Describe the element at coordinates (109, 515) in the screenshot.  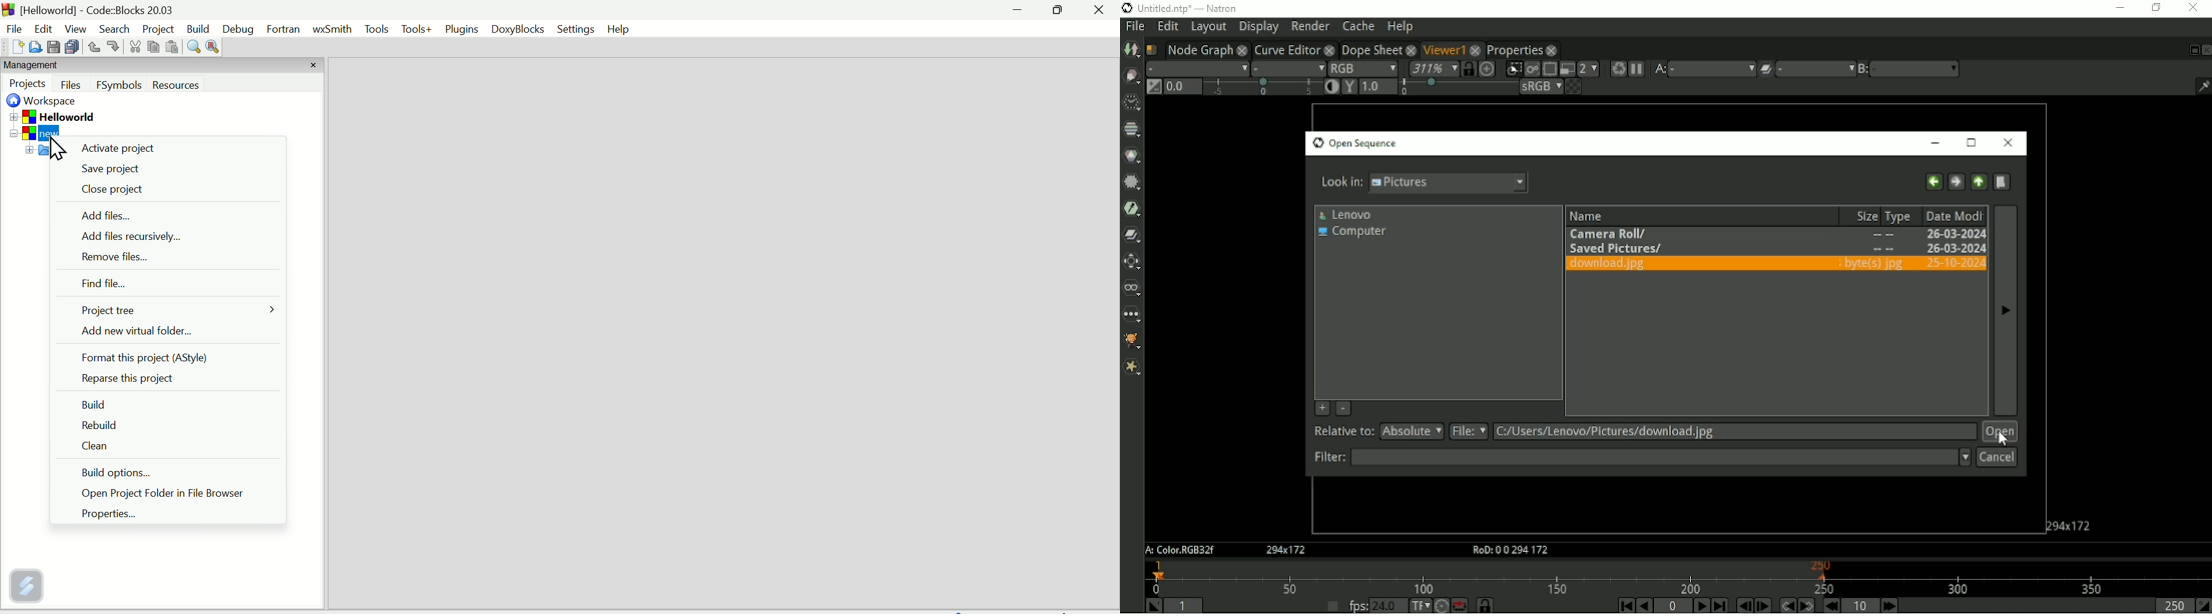
I see `Properties` at that location.